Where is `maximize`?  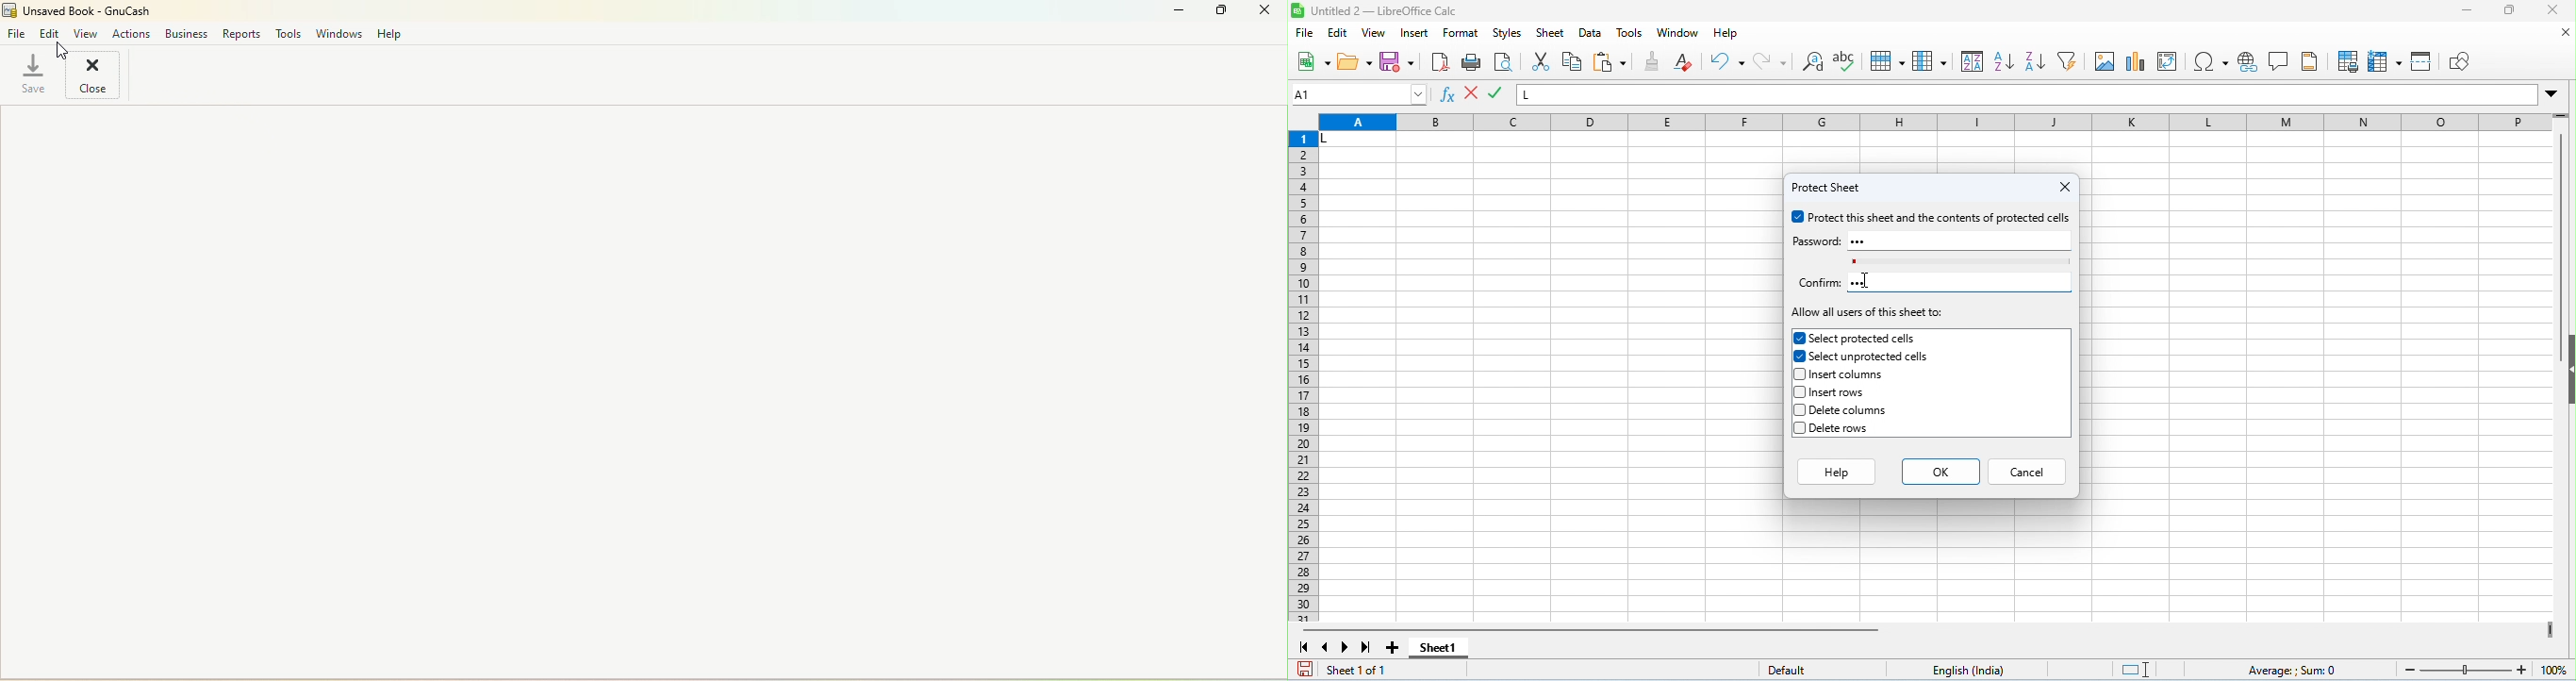 maximize is located at coordinates (2508, 12).